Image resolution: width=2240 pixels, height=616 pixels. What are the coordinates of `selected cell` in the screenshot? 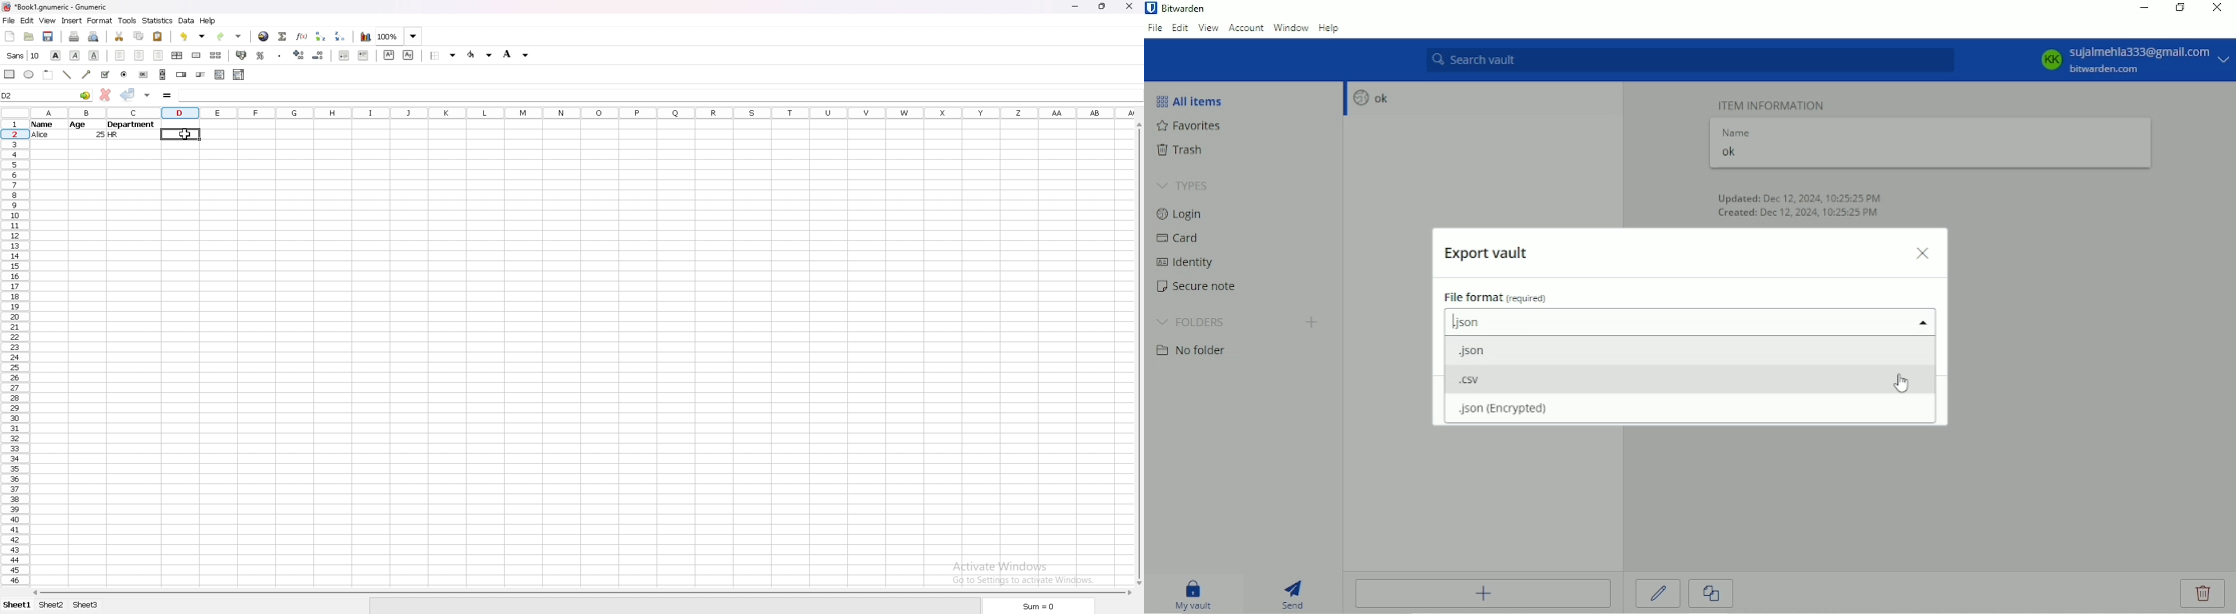 It's located at (659, 96).